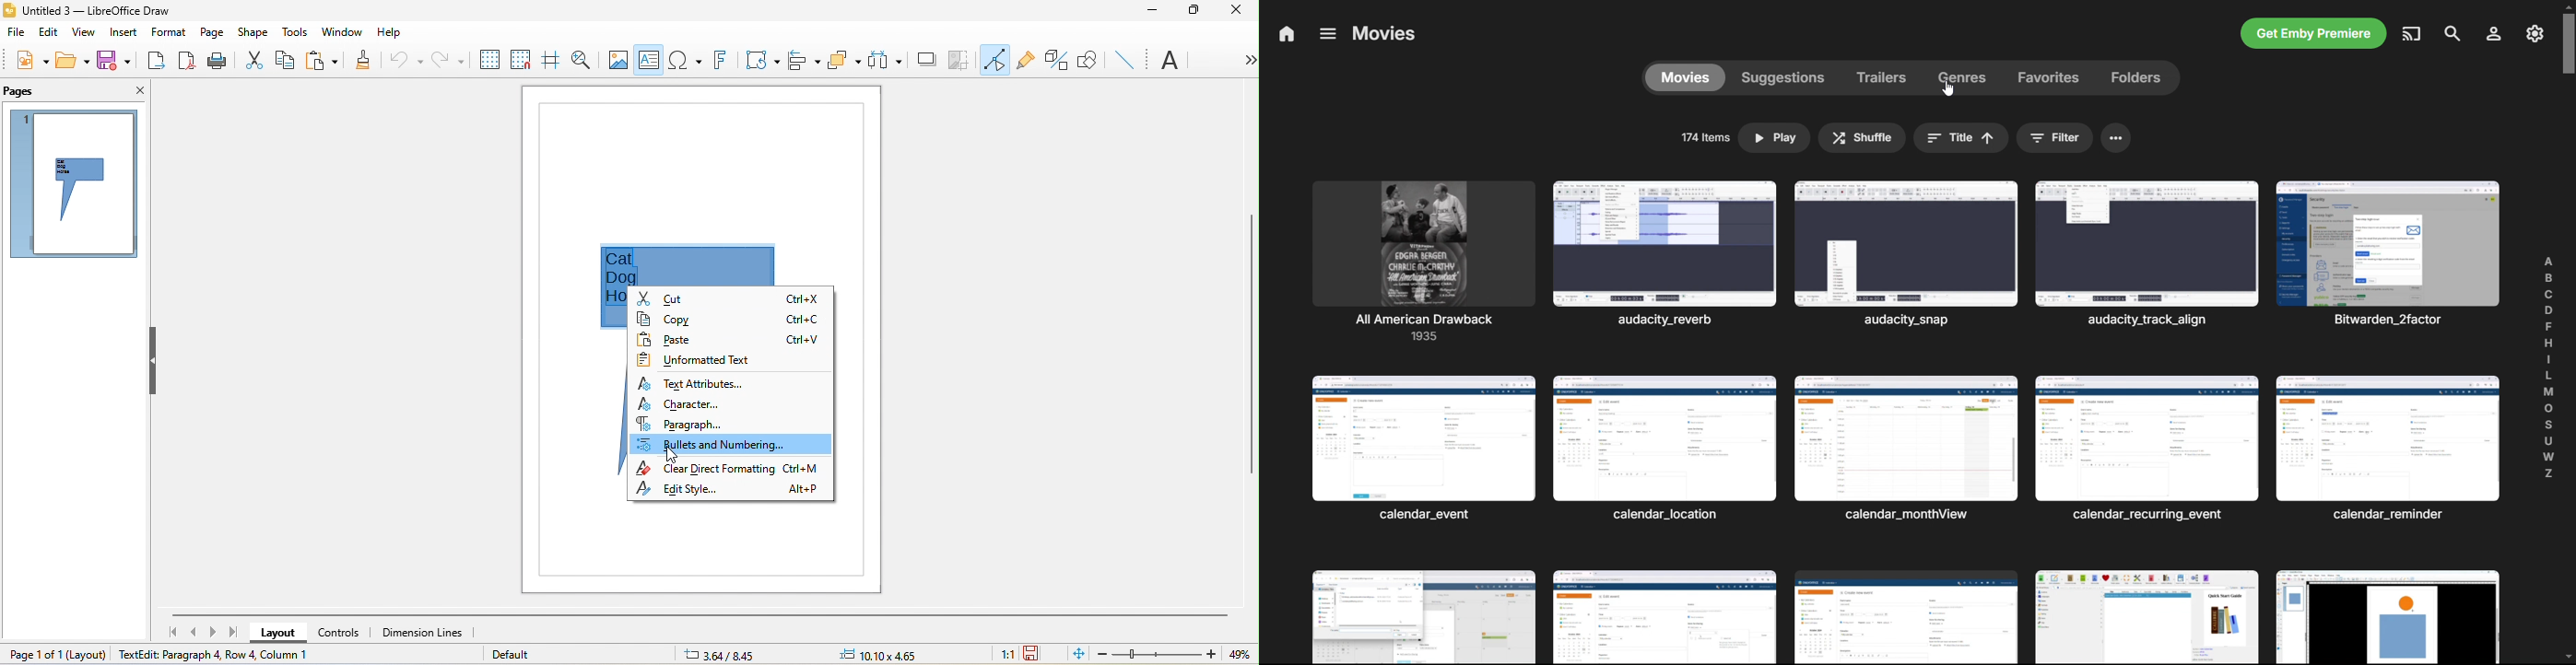 The width and height of the screenshot is (2576, 672). Describe the element at coordinates (705, 425) in the screenshot. I see `paragraph` at that location.